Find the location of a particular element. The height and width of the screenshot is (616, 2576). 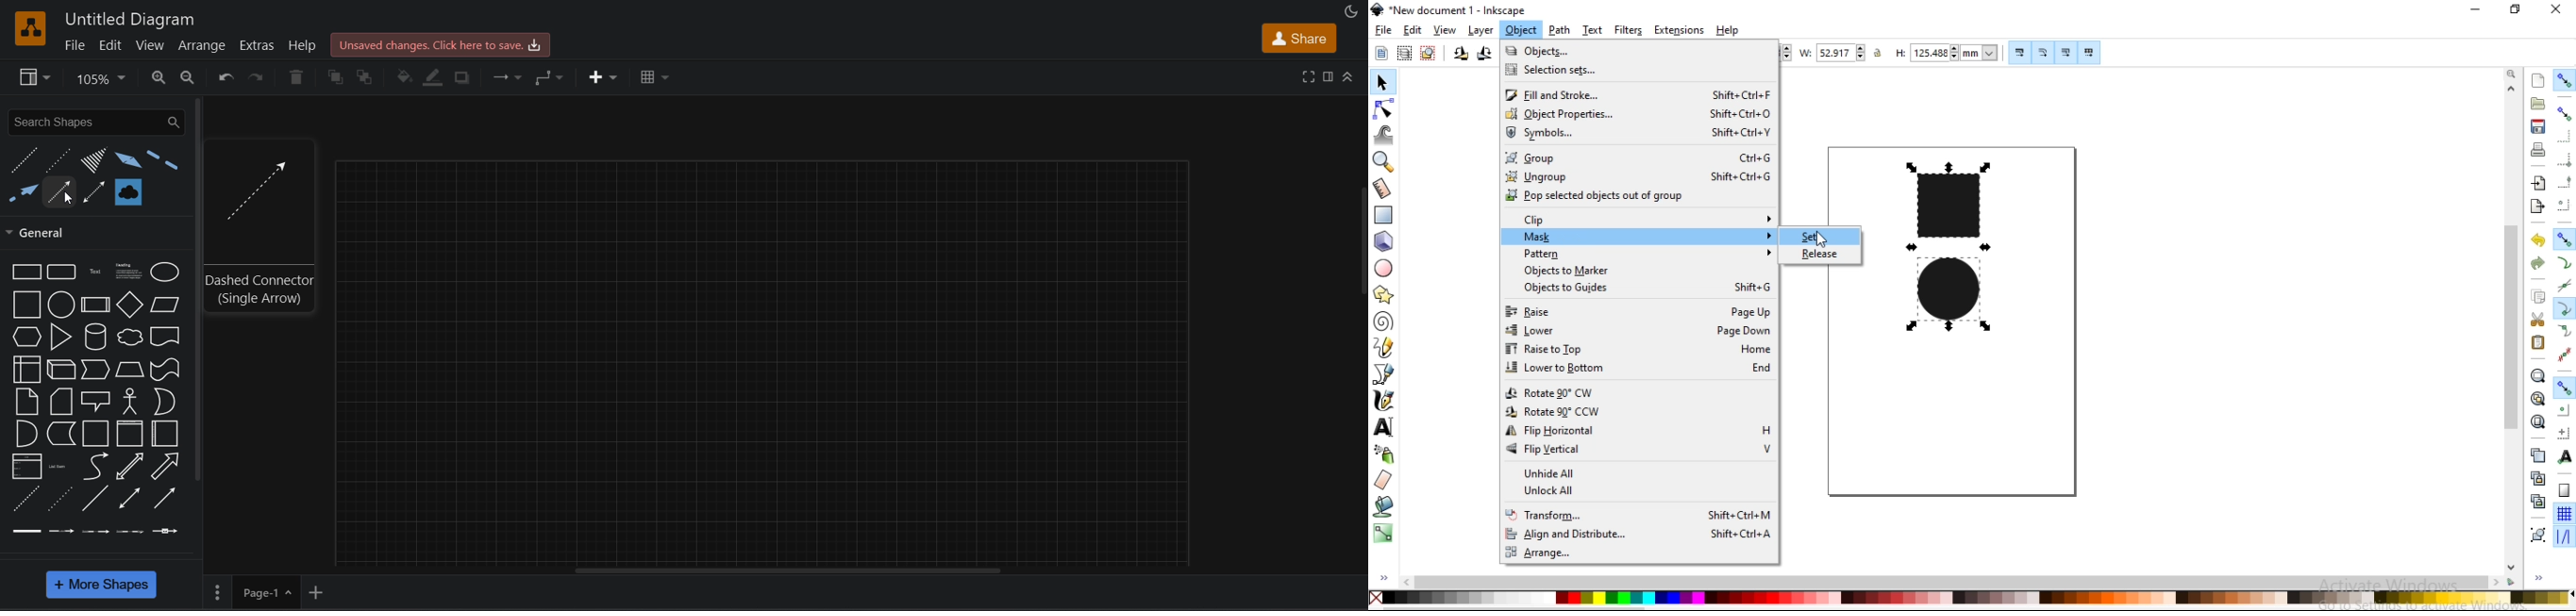

edit is located at coordinates (1413, 30).